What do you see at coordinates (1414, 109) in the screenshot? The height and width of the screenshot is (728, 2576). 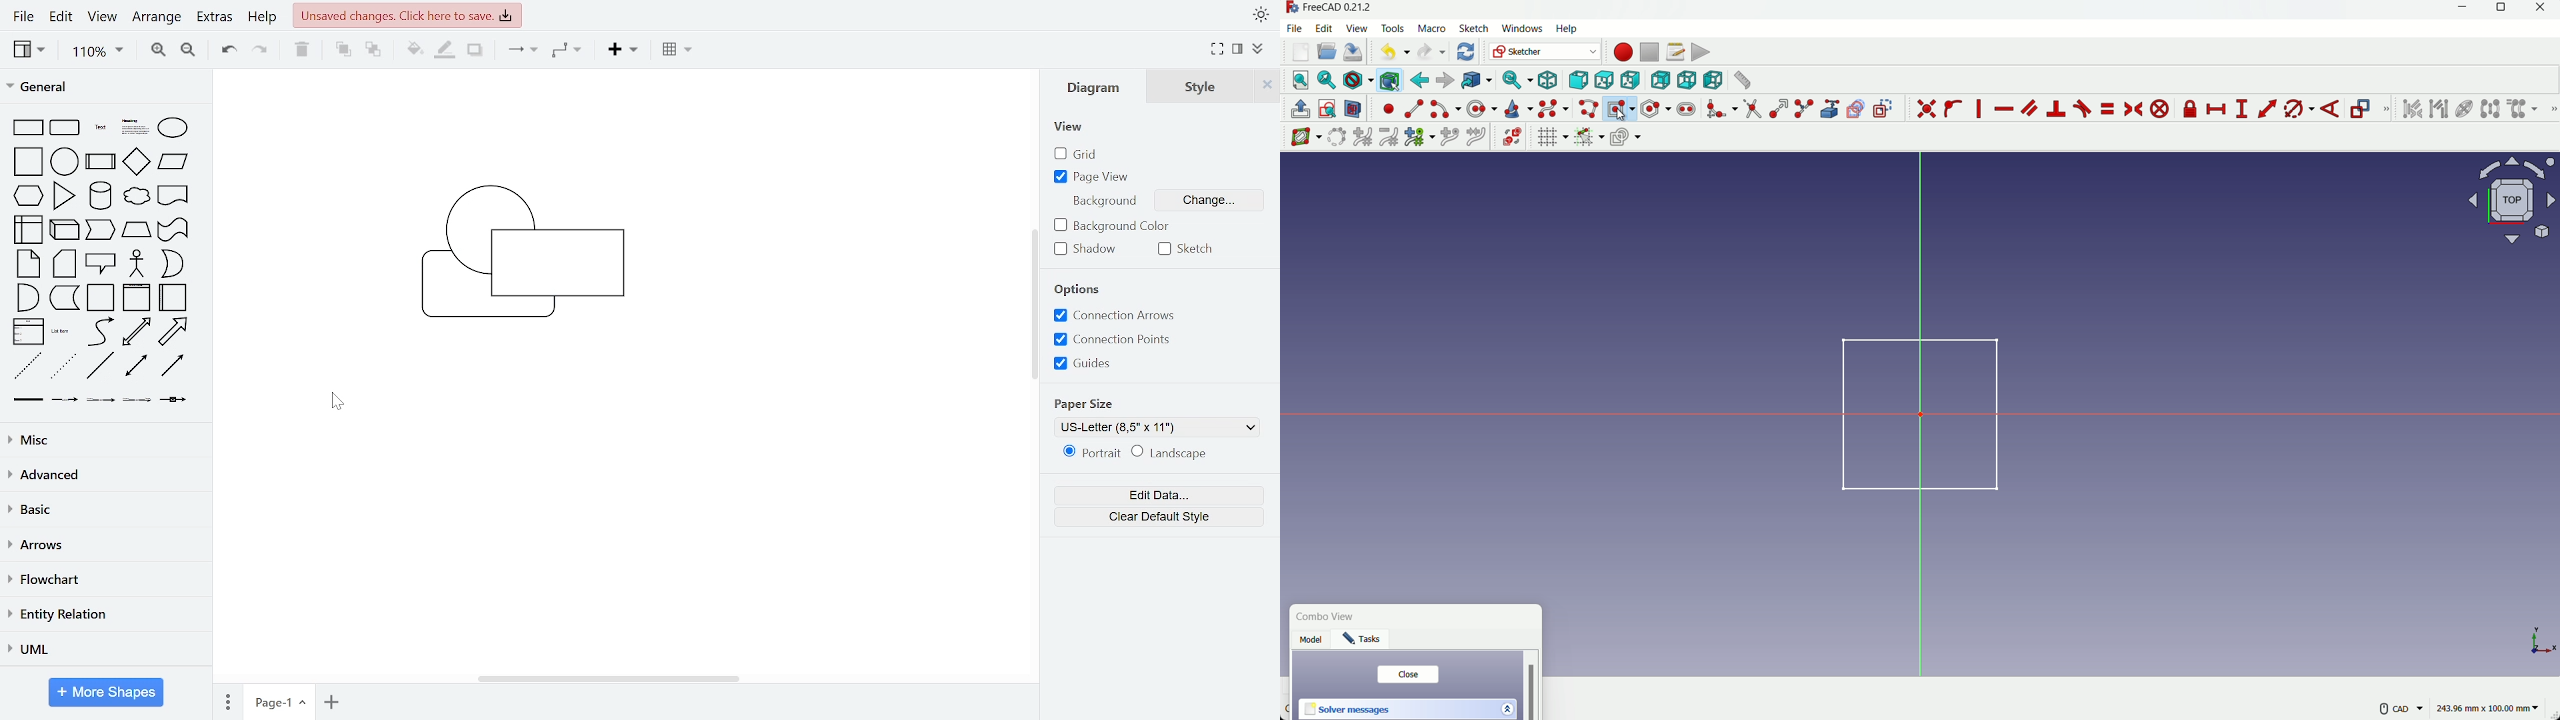 I see `create line` at bounding box center [1414, 109].